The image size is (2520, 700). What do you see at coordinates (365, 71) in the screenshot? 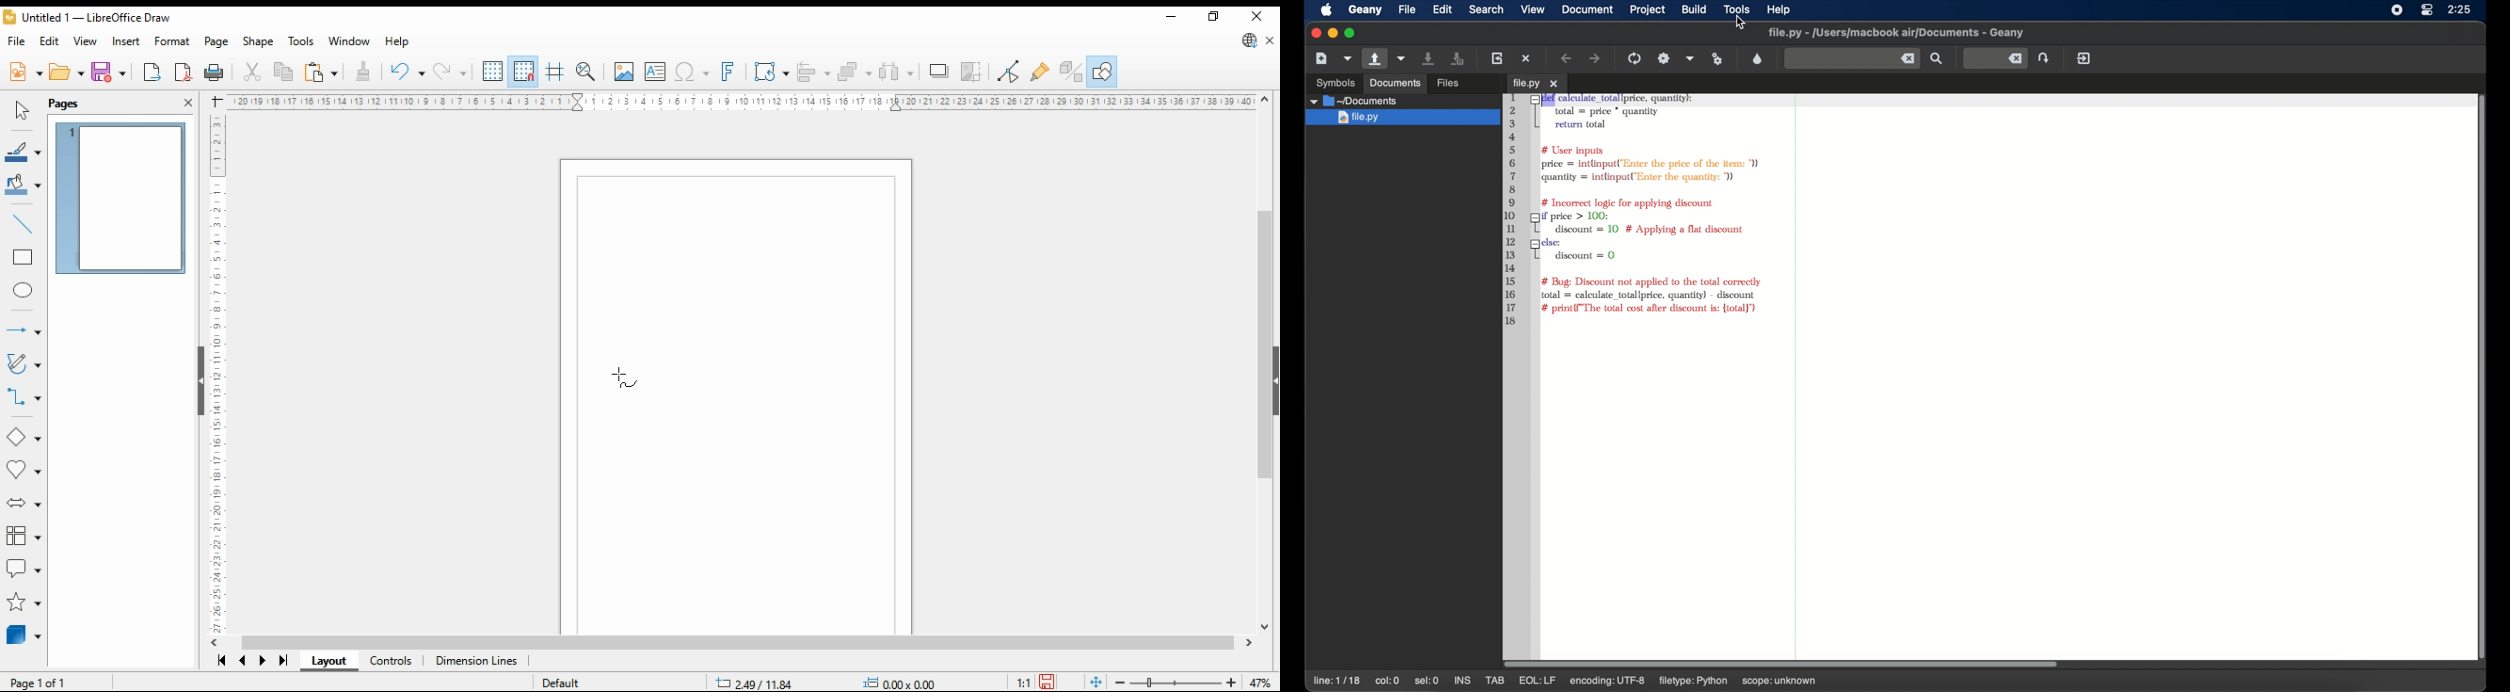
I see ` clone formatting` at bounding box center [365, 71].